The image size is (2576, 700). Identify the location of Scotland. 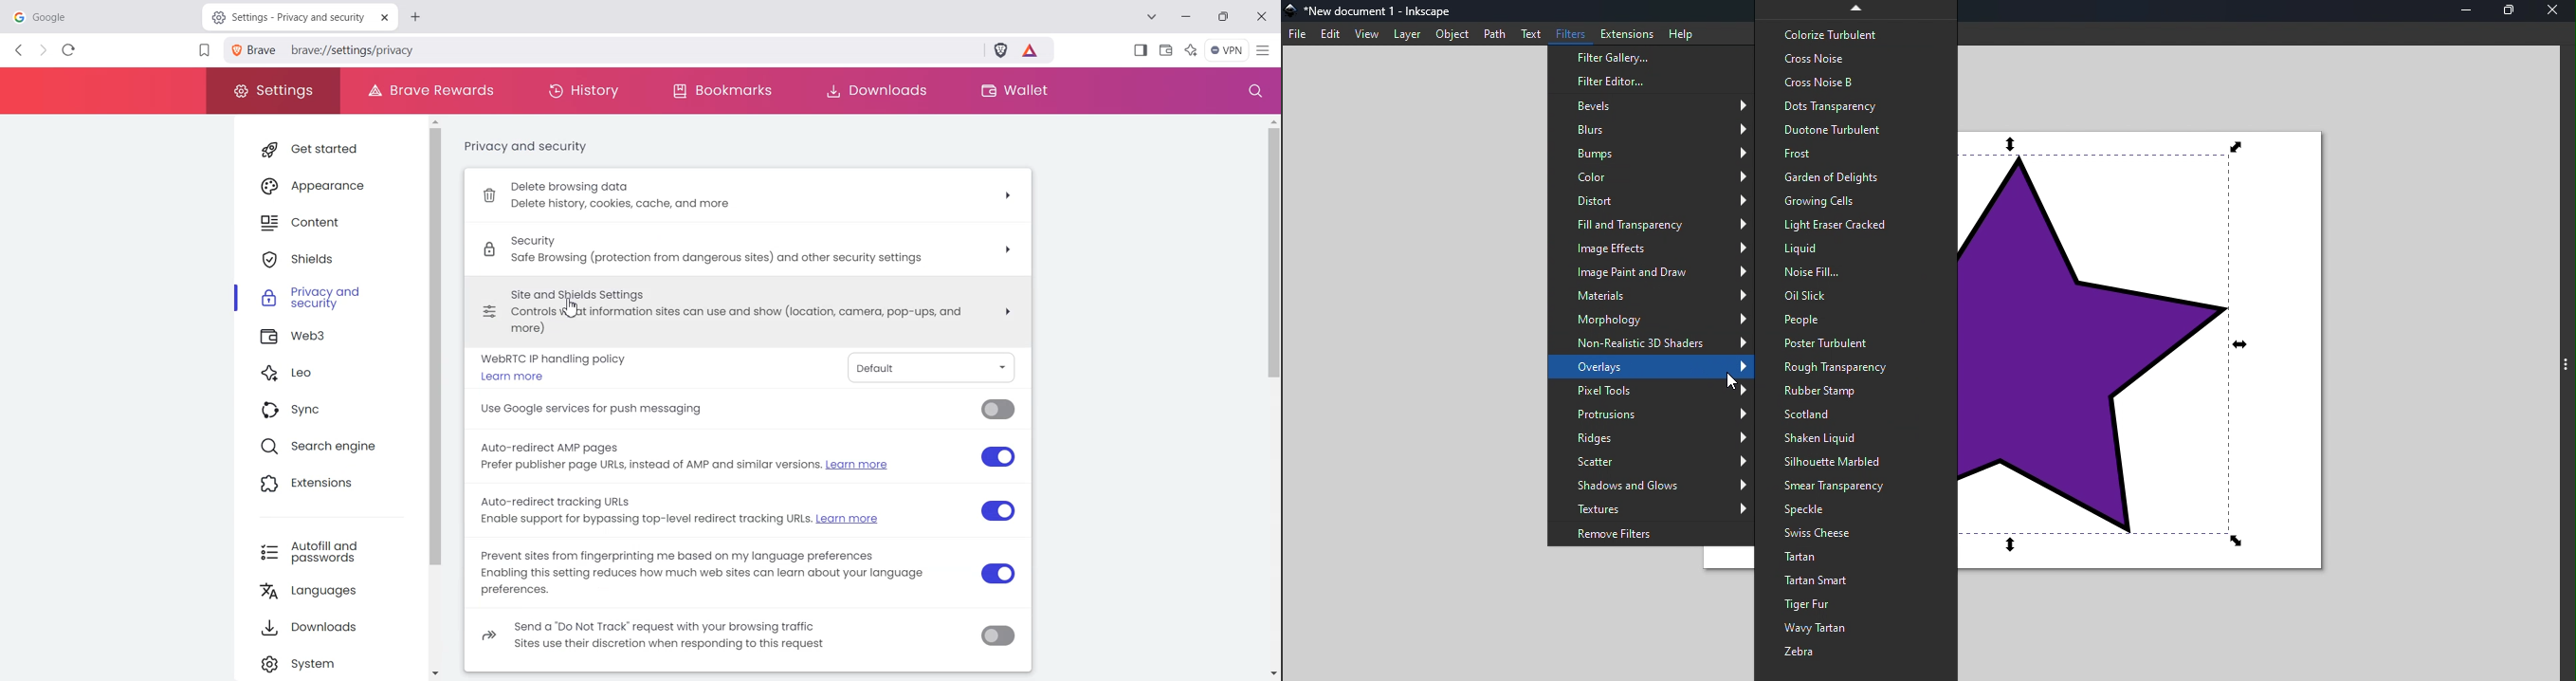
(1854, 416).